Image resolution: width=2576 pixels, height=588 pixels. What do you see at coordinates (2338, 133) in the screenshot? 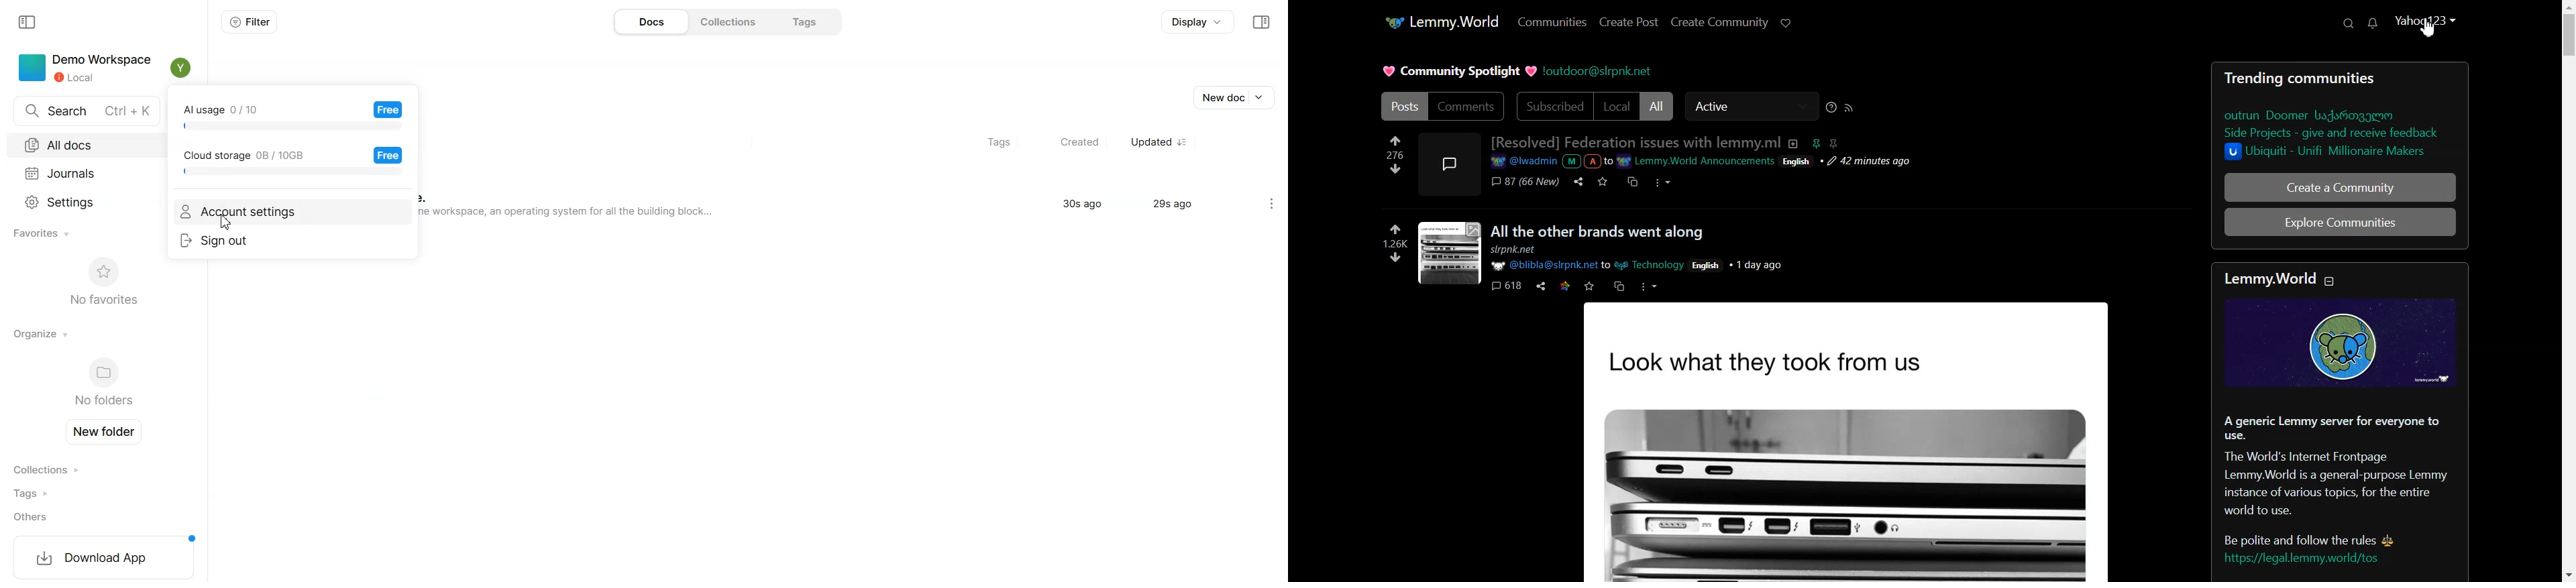
I see `side projects - give and receive feedback` at bounding box center [2338, 133].